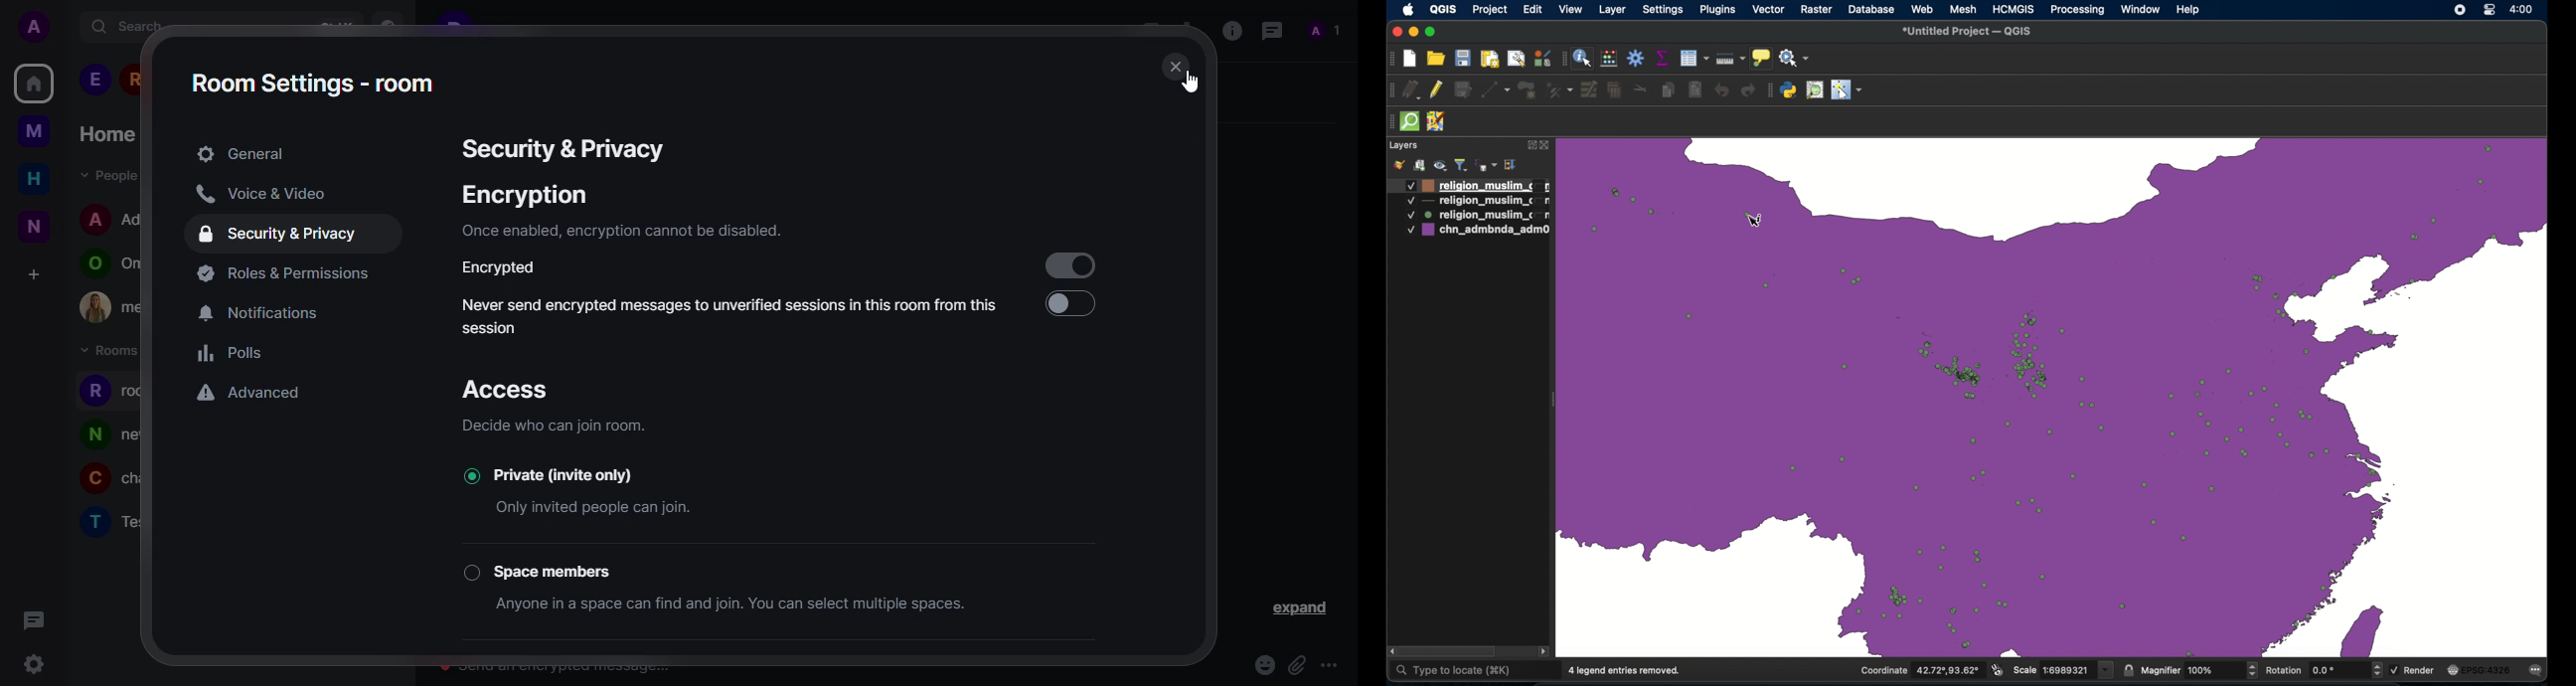 The image size is (2576, 700). Describe the element at coordinates (734, 604) in the screenshot. I see `Anyone in a space can find and join. You can select multiple spaces.` at that location.